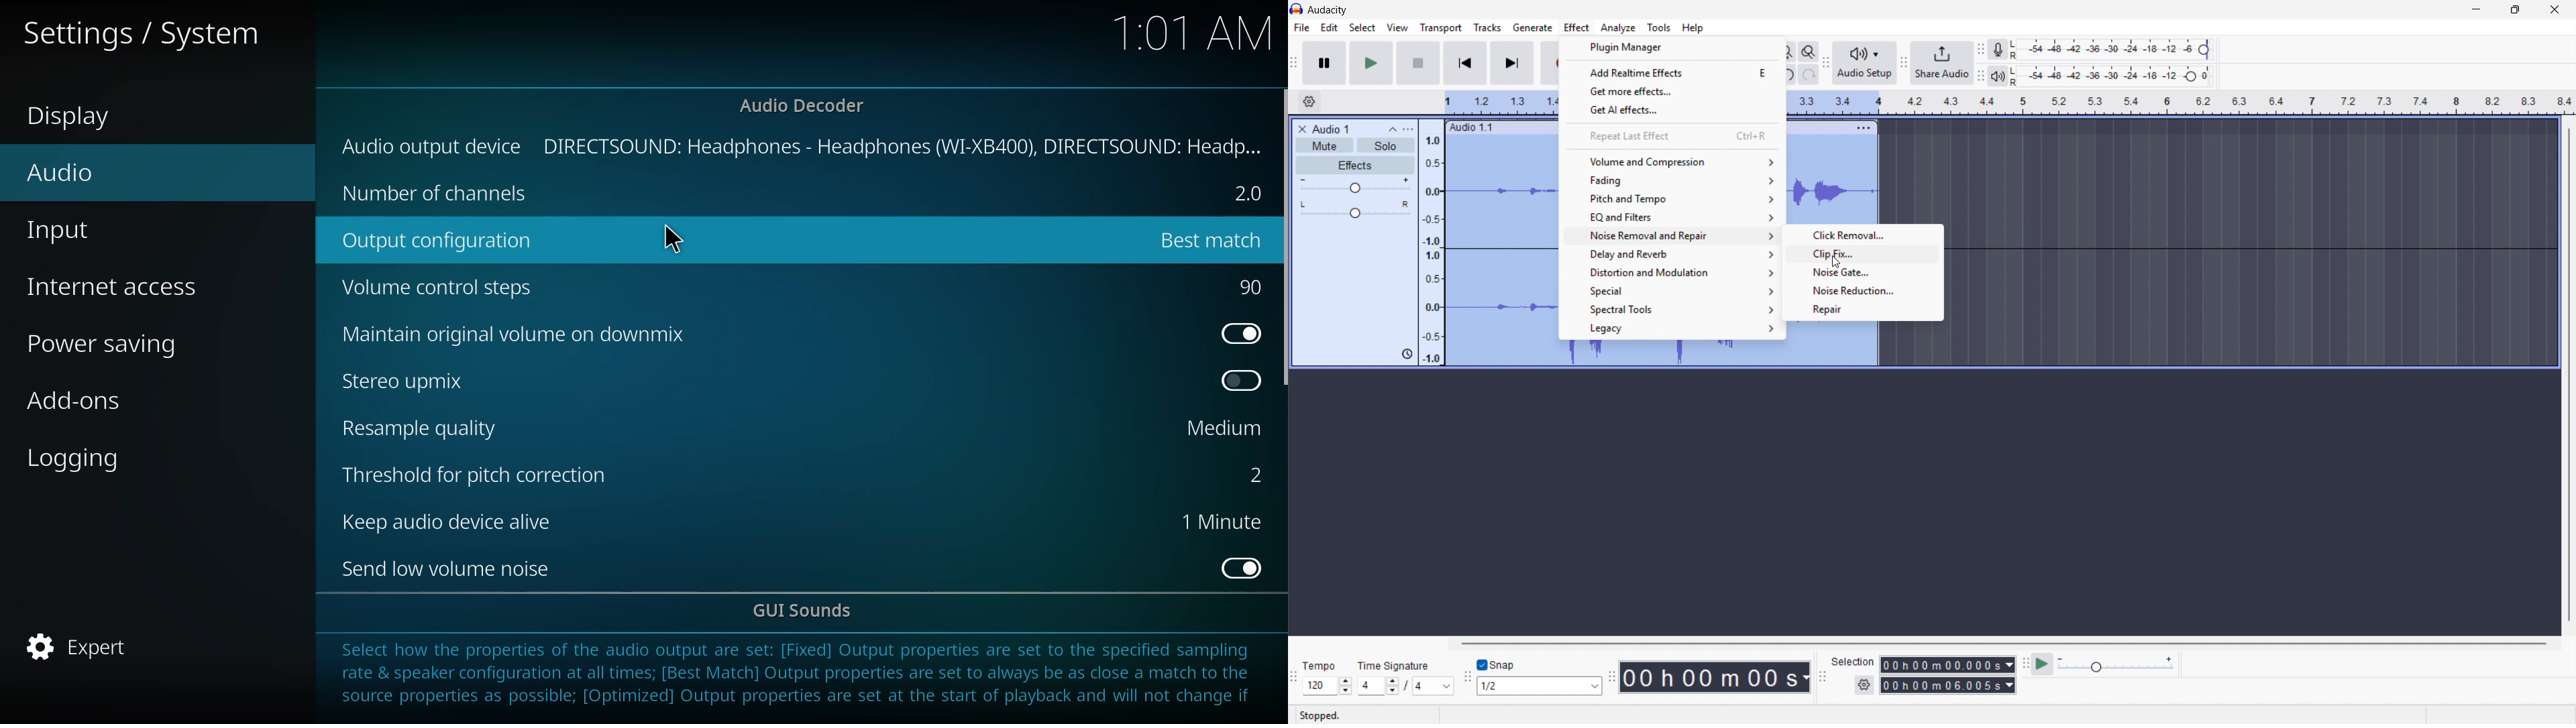 This screenshot has height=728, width=2576. Describe the element at coordinates (1862, 271) in the screenshot. I see `Noise gate` at that location.